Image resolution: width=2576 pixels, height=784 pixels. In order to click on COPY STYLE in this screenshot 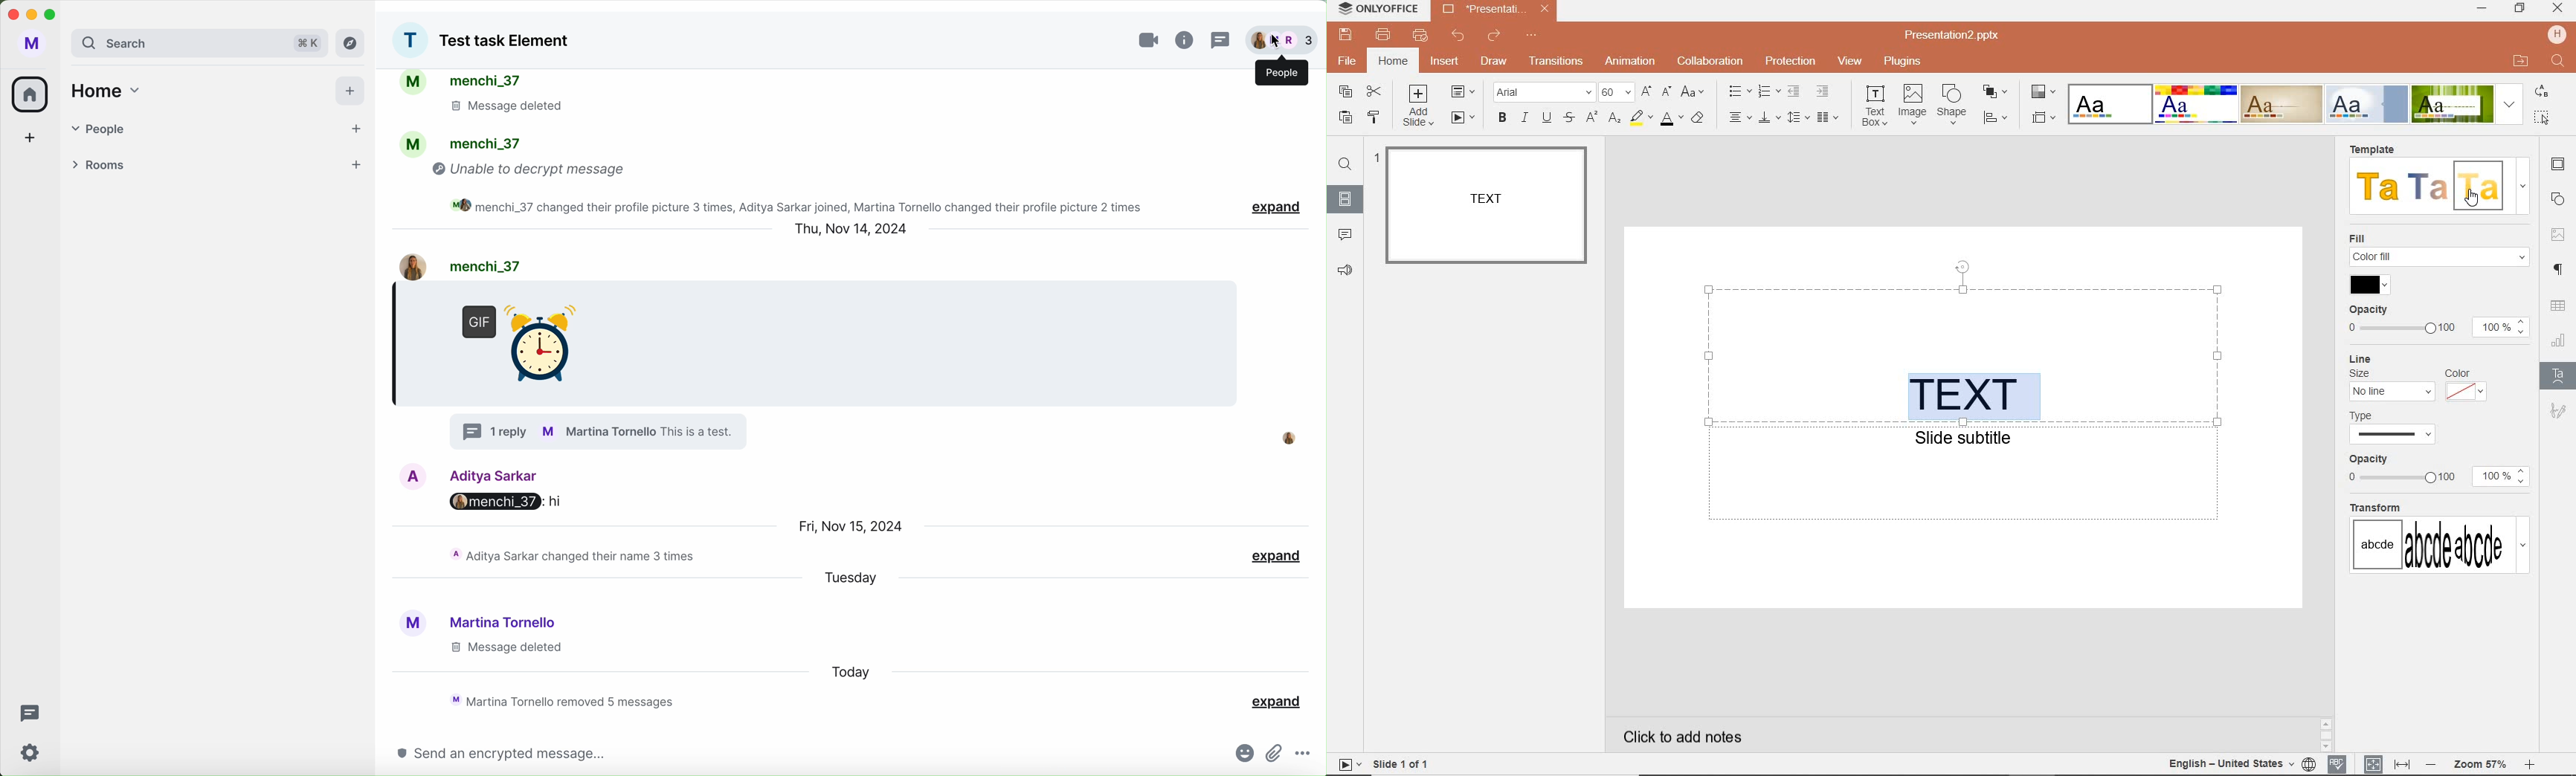, I will do `click(1374, 117)`.